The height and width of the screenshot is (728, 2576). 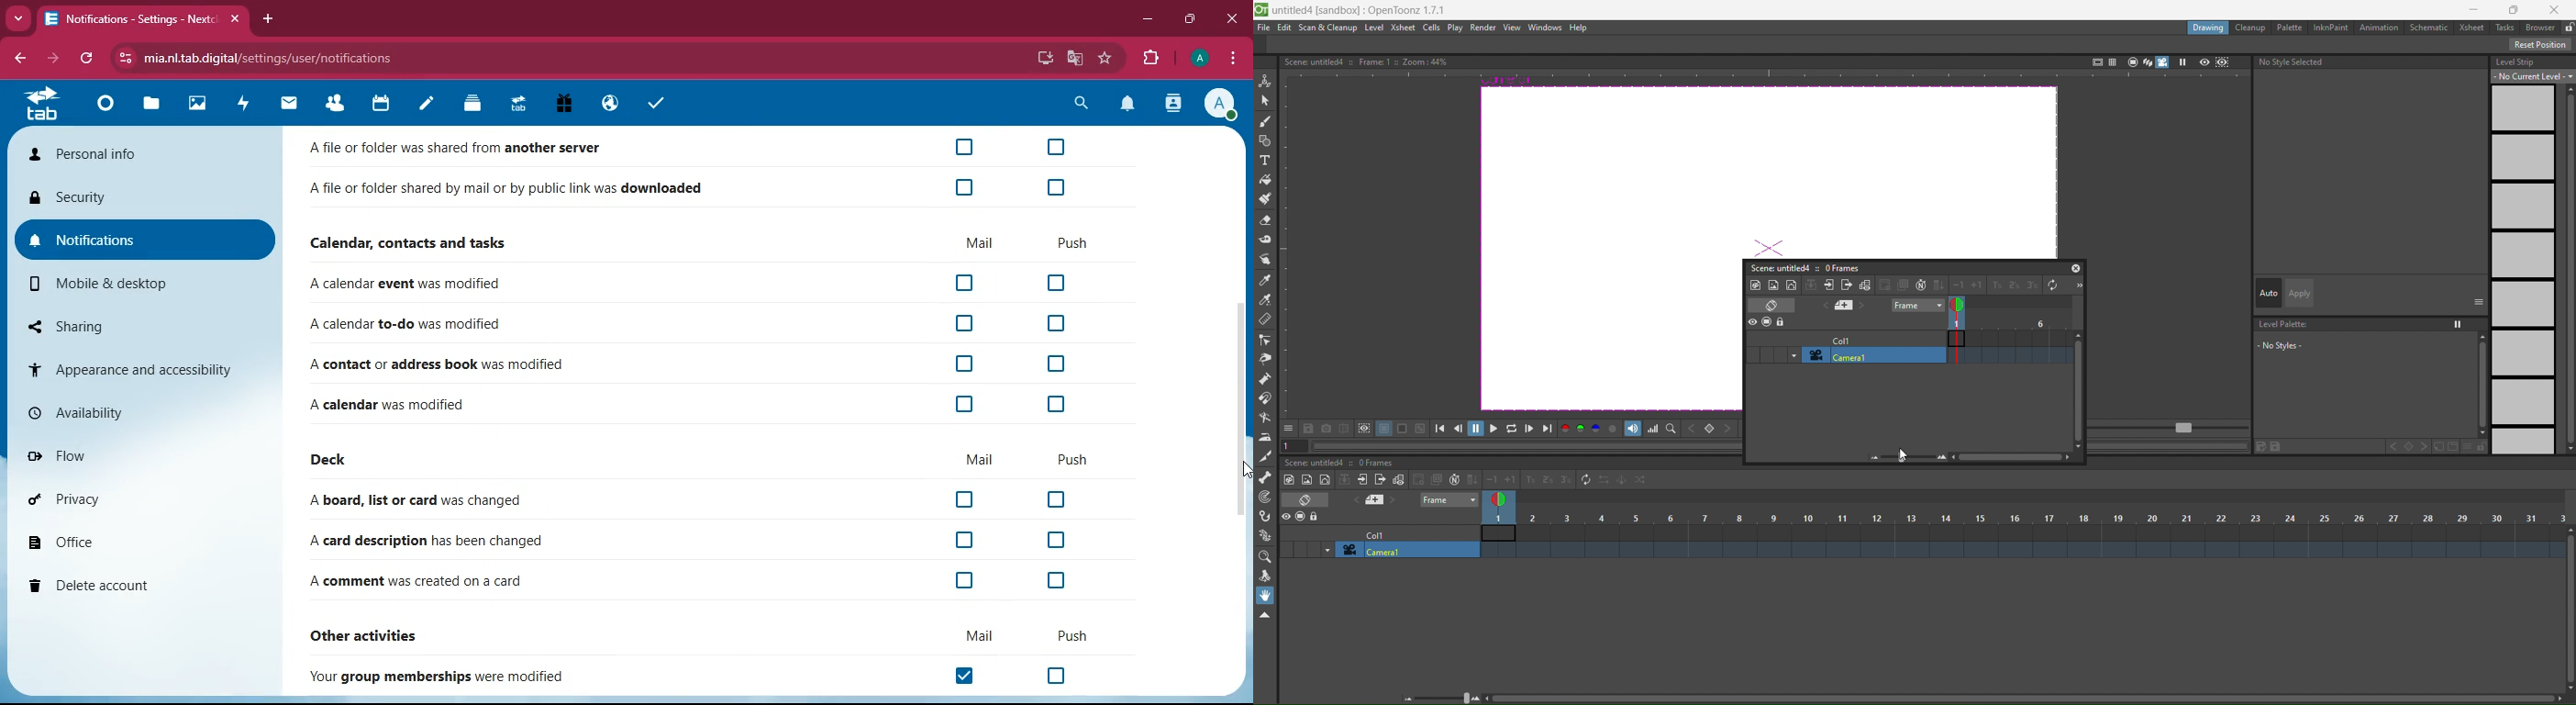 What do you see at coordinates (1266, 142) in the screenshot?
I see `geometry tool` at bounding box center [1266, 142].